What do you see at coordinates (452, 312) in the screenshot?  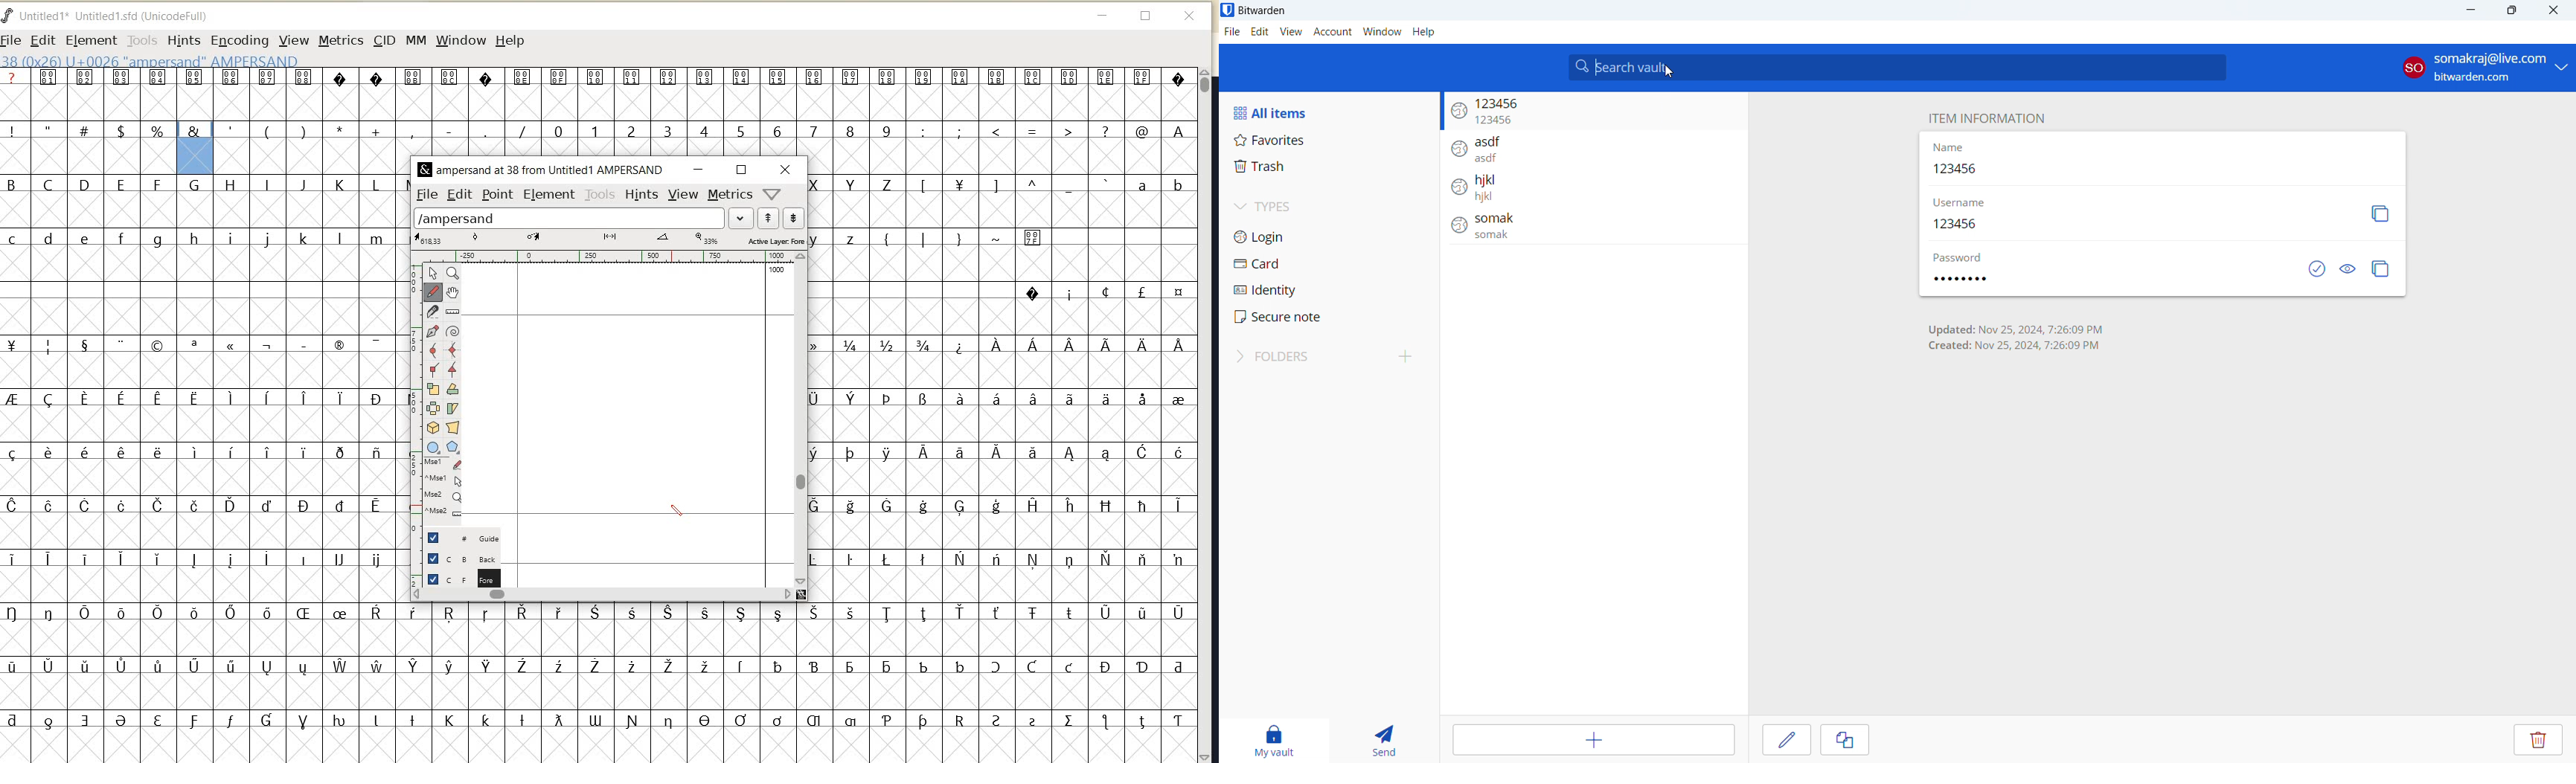 I see `measure distance, angle between points` at bounding box center [452, 312].